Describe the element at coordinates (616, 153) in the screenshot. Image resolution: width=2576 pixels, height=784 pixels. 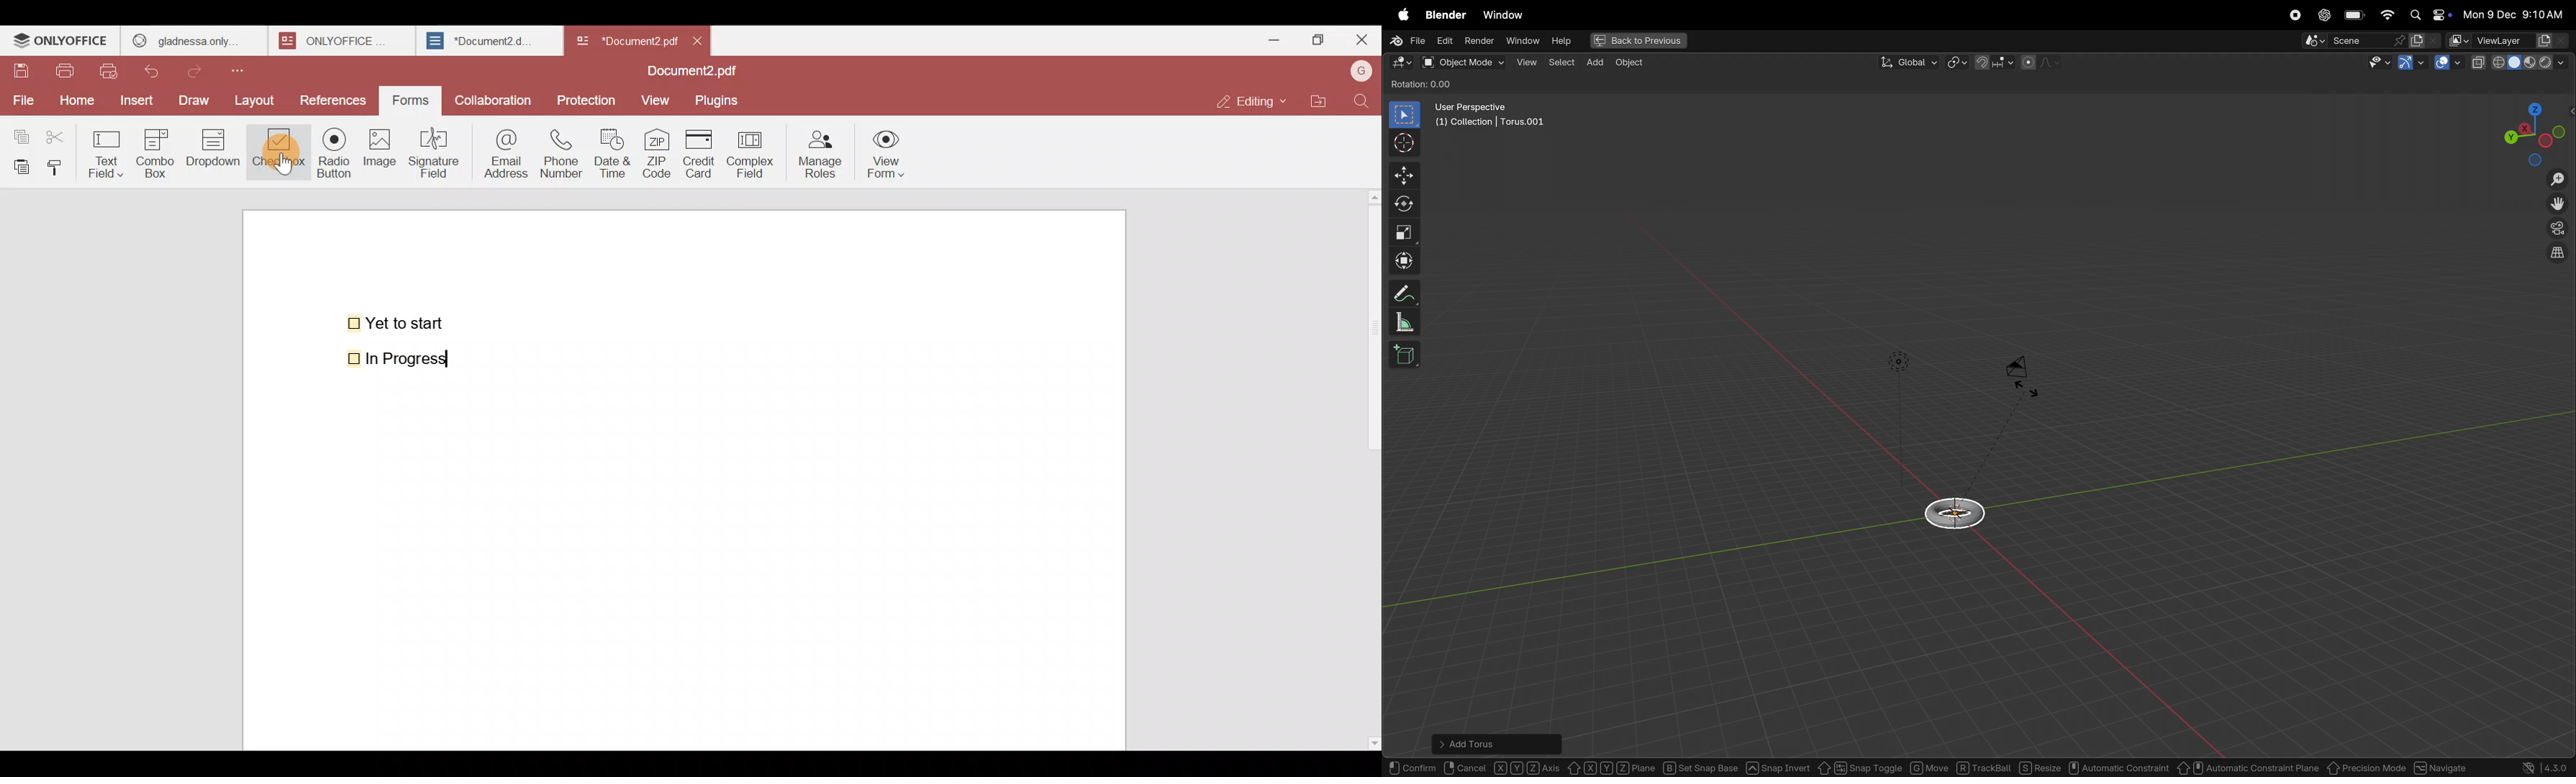
I see `Date & time` at that location.